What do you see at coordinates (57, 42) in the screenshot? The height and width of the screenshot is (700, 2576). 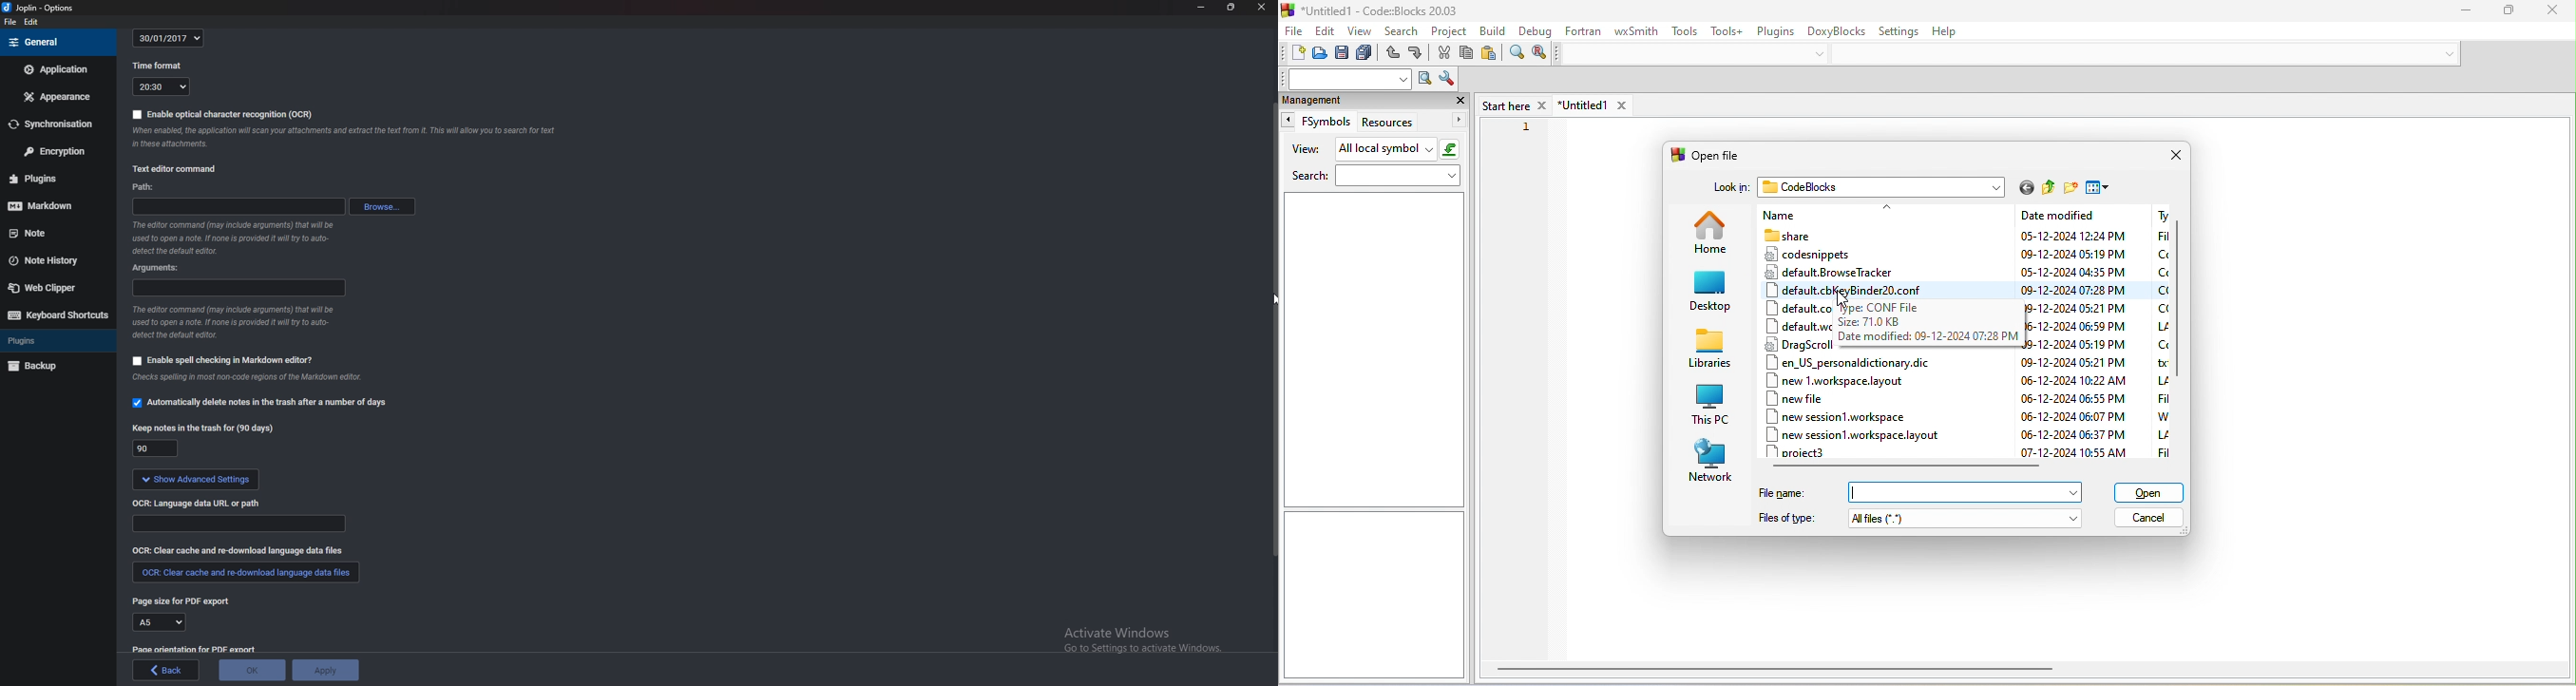 I see `general` at bounding box center [57, 42].